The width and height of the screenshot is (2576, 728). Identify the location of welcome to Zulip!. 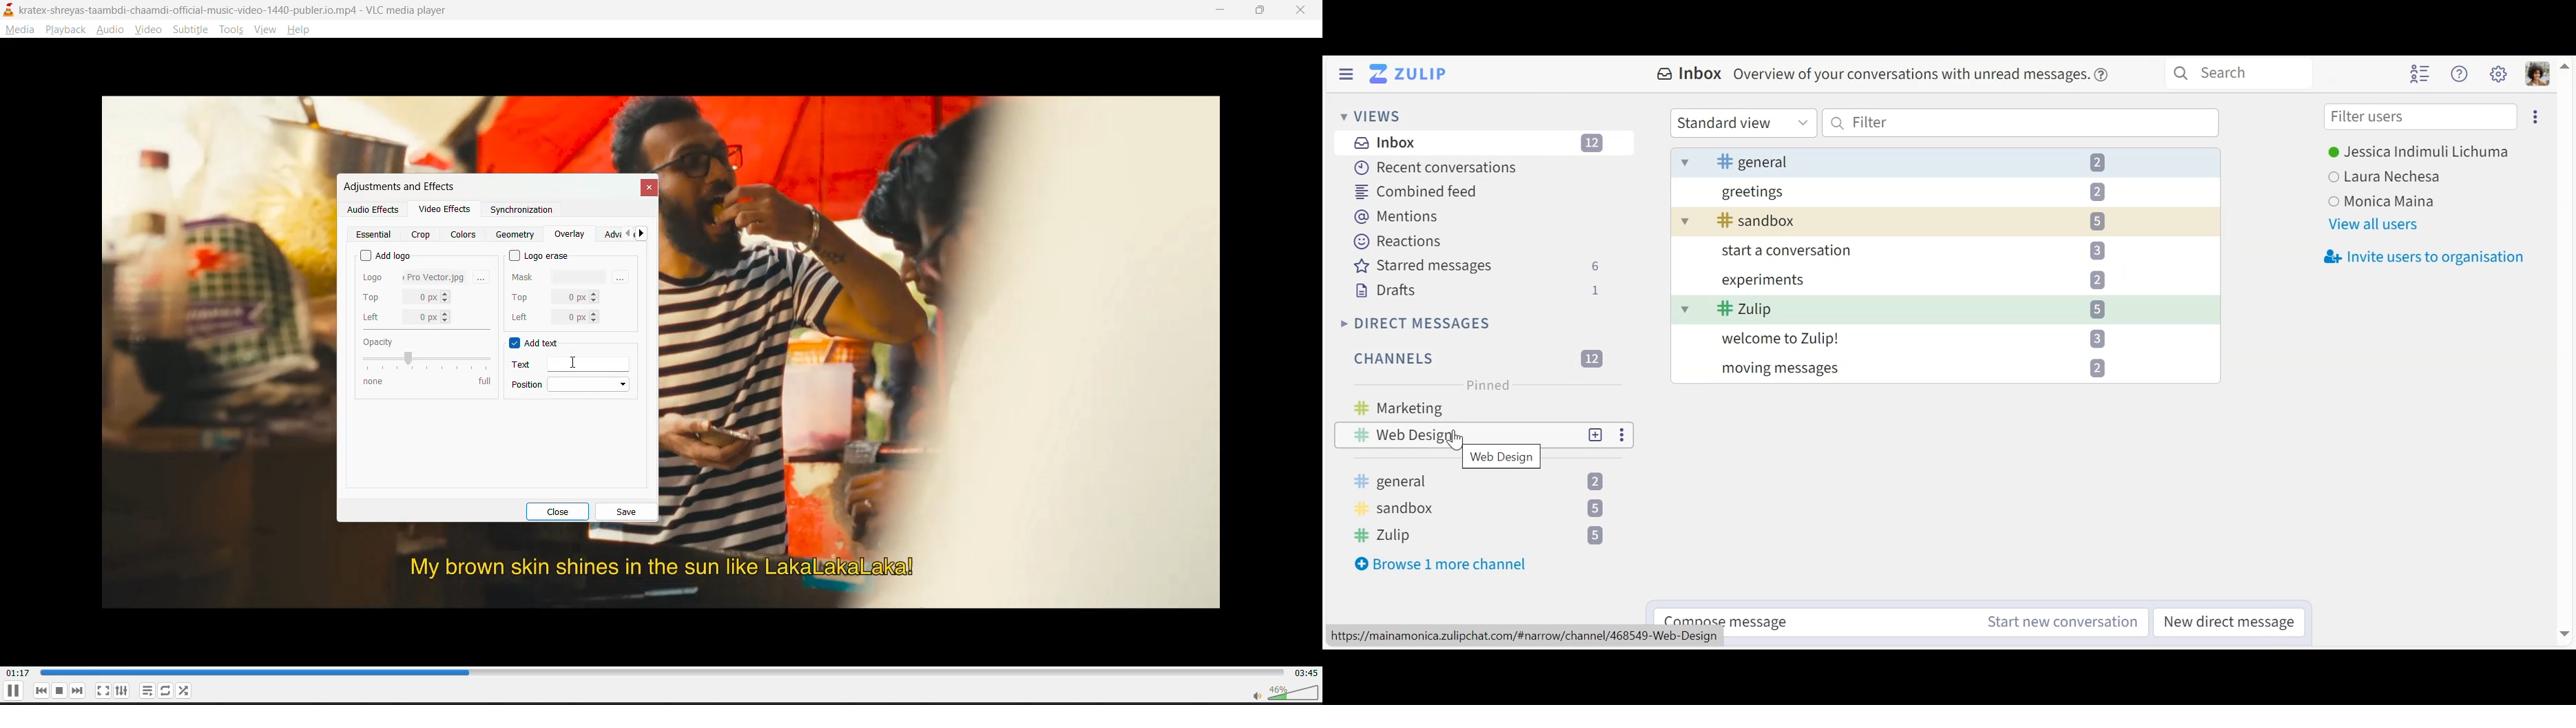
(1945, 336).